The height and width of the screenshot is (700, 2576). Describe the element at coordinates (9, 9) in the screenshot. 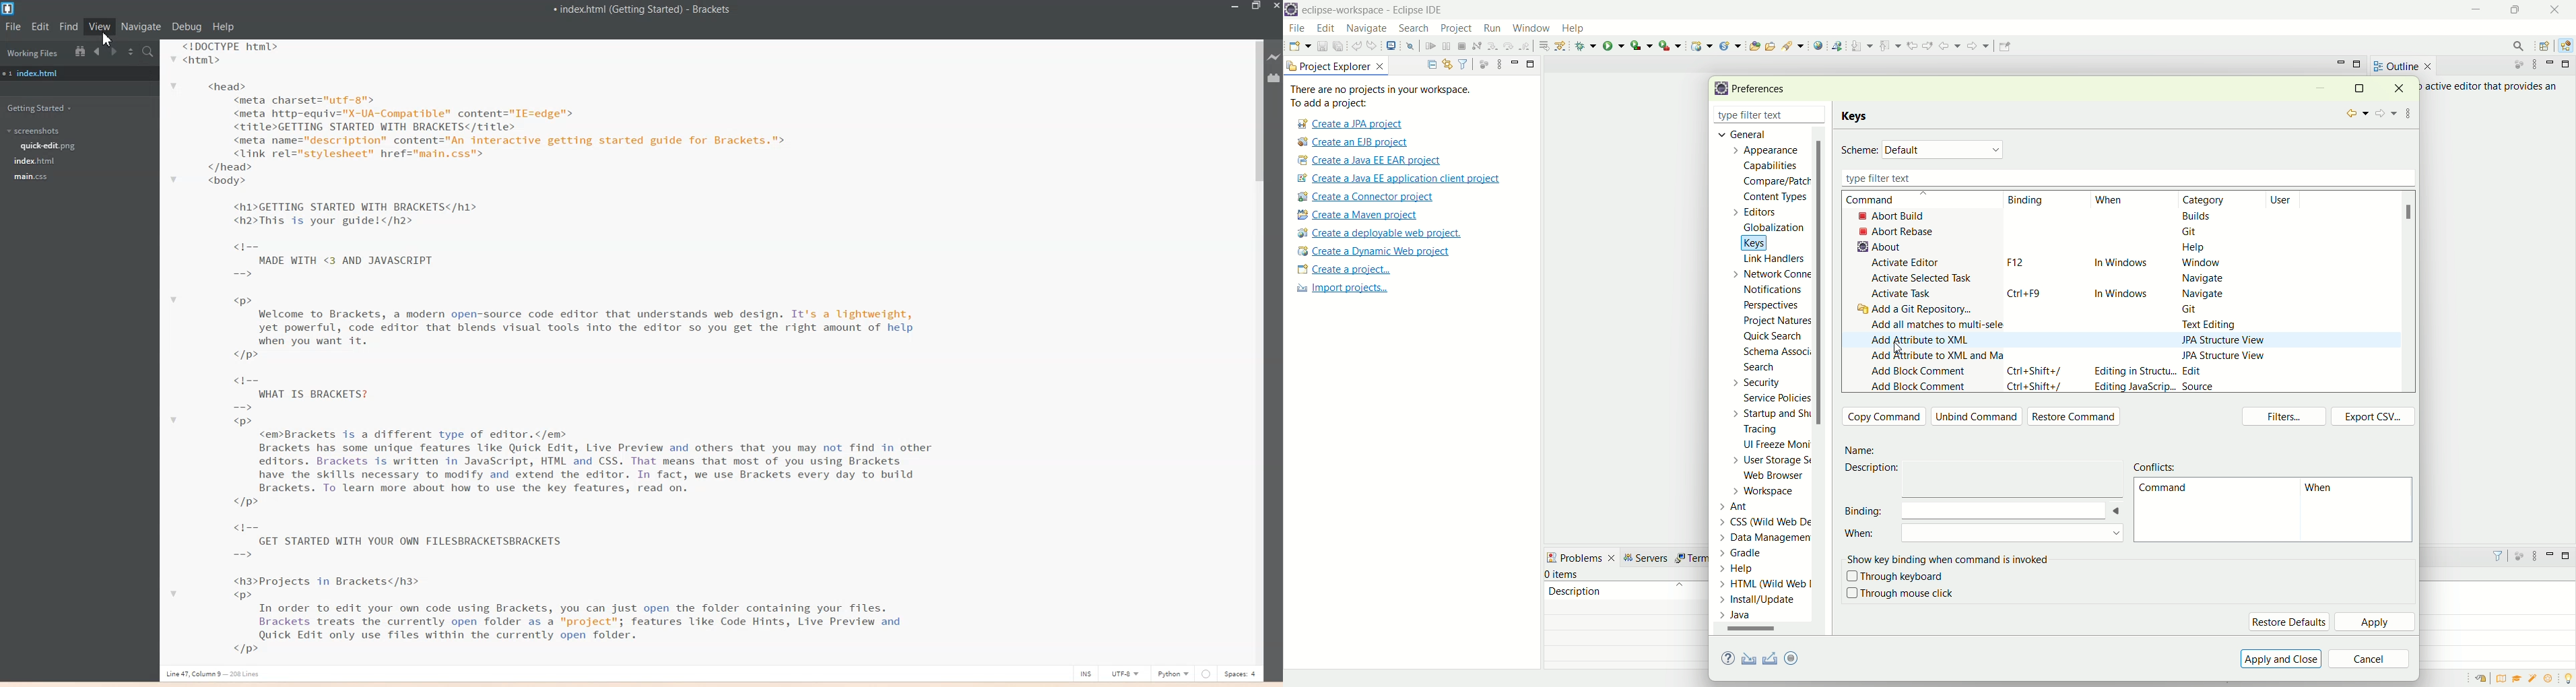

I see `Logo` at that location.